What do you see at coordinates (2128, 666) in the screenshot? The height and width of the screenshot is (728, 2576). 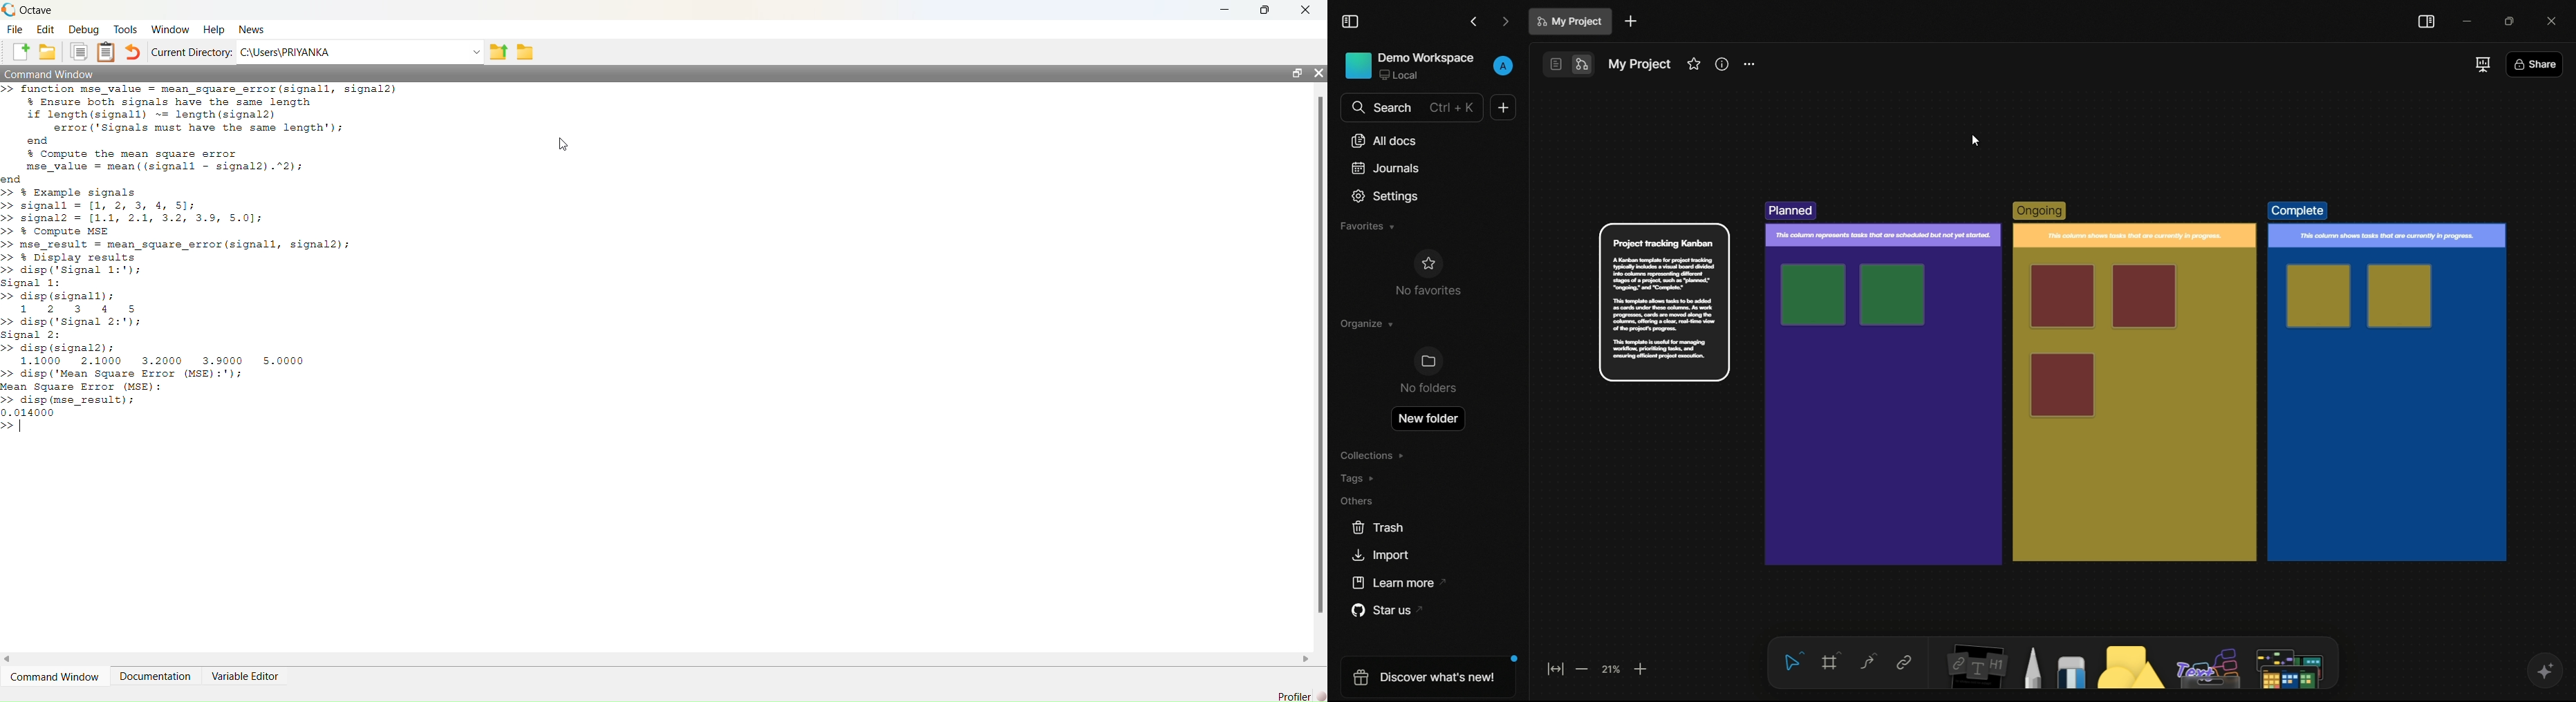 I see `shapes` at bounding box center [2128, 666].